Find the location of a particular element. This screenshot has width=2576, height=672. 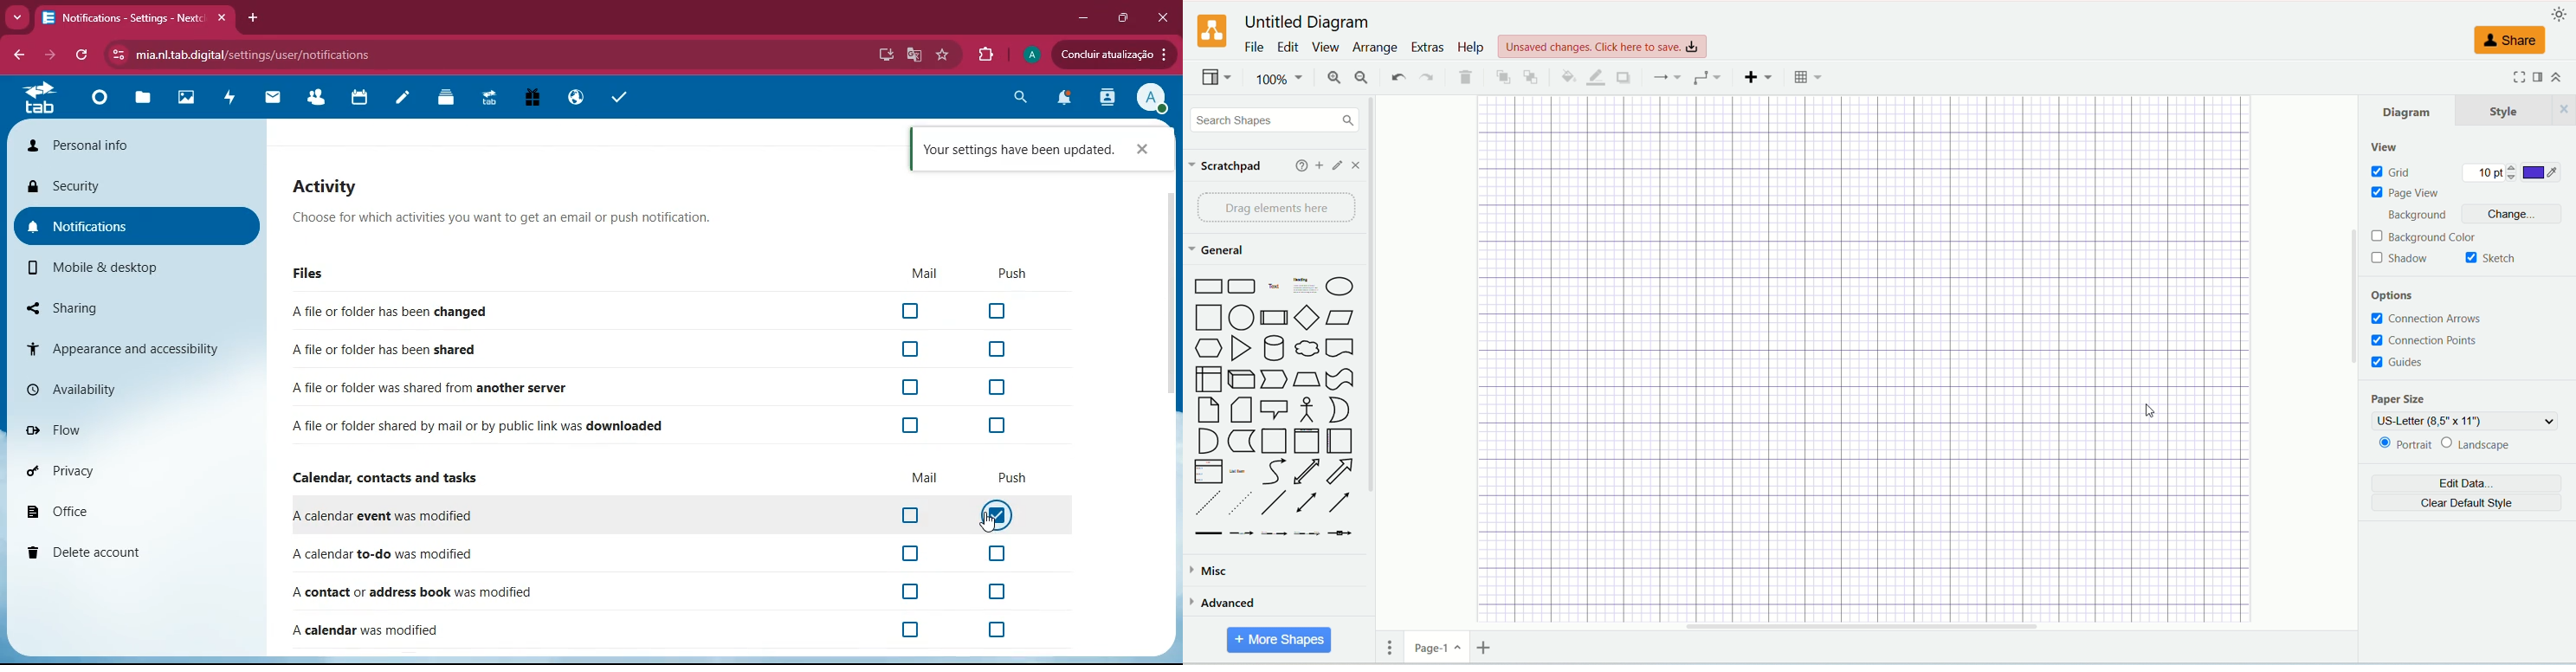

files is located at coordinates (145, 100).